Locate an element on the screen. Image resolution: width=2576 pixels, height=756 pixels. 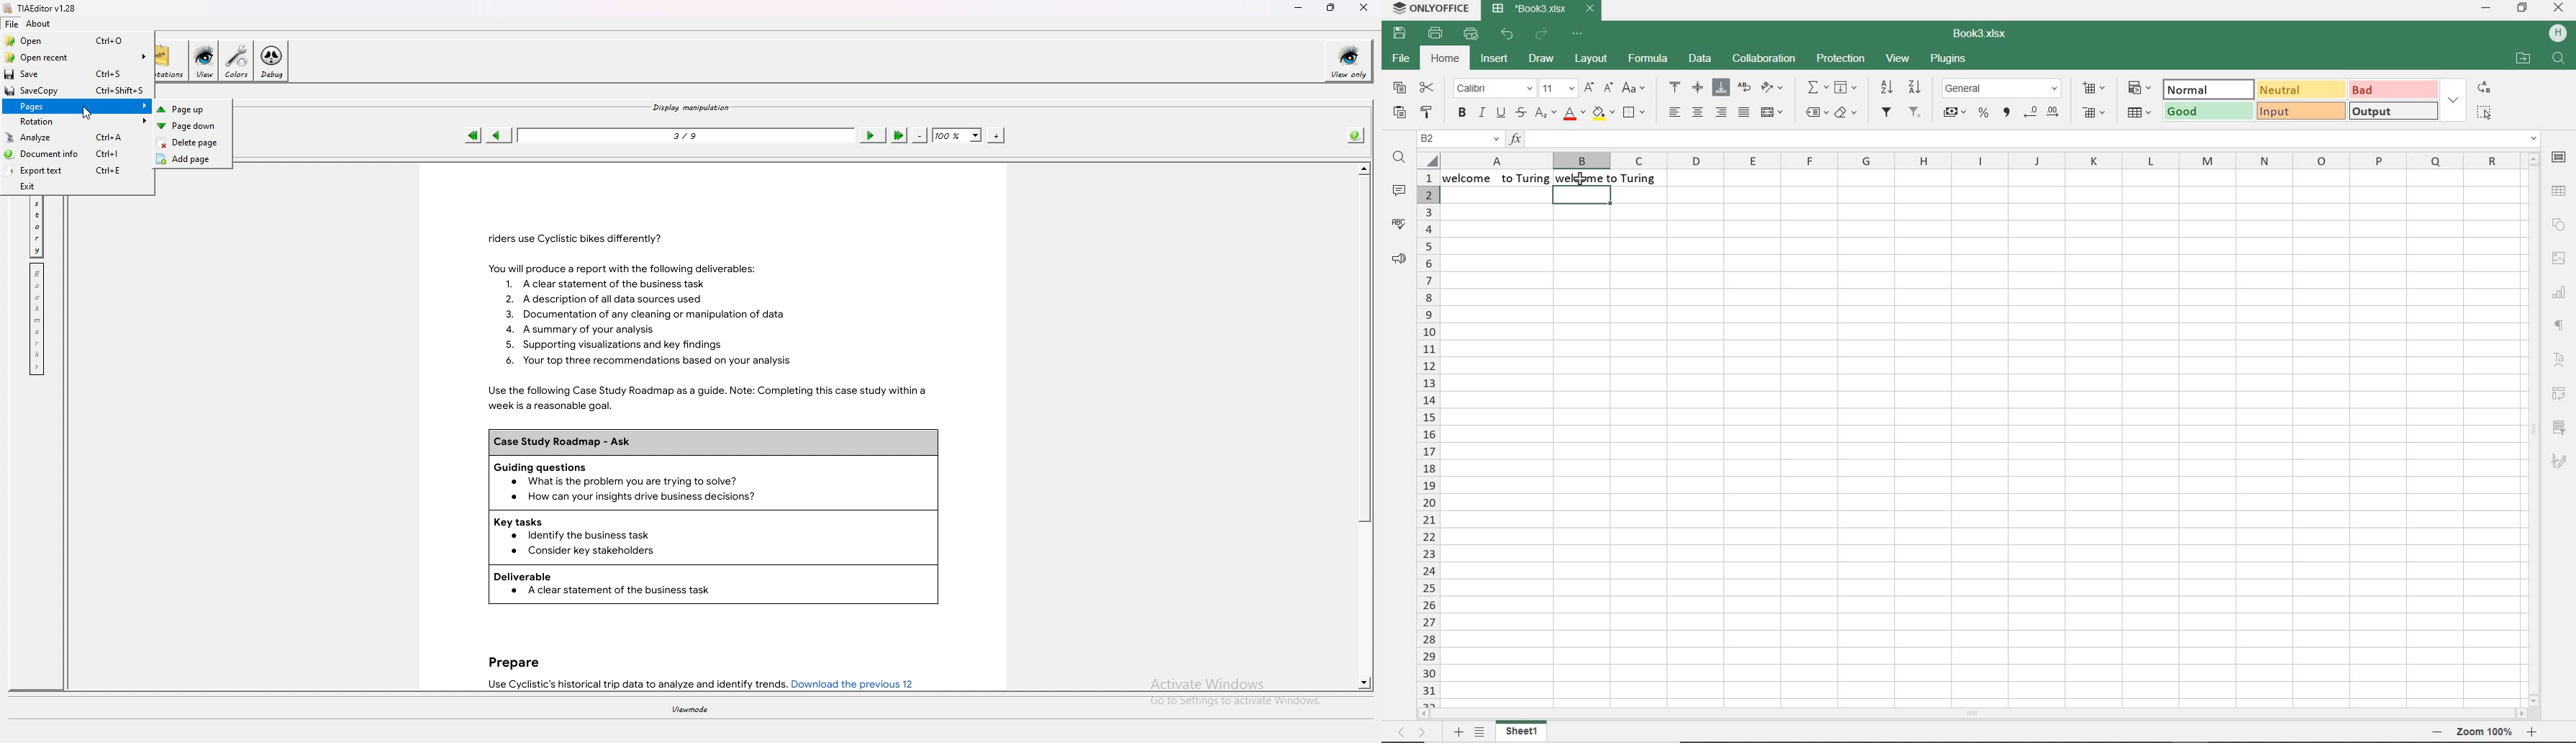
columns is located at coordinates (1969, 162).